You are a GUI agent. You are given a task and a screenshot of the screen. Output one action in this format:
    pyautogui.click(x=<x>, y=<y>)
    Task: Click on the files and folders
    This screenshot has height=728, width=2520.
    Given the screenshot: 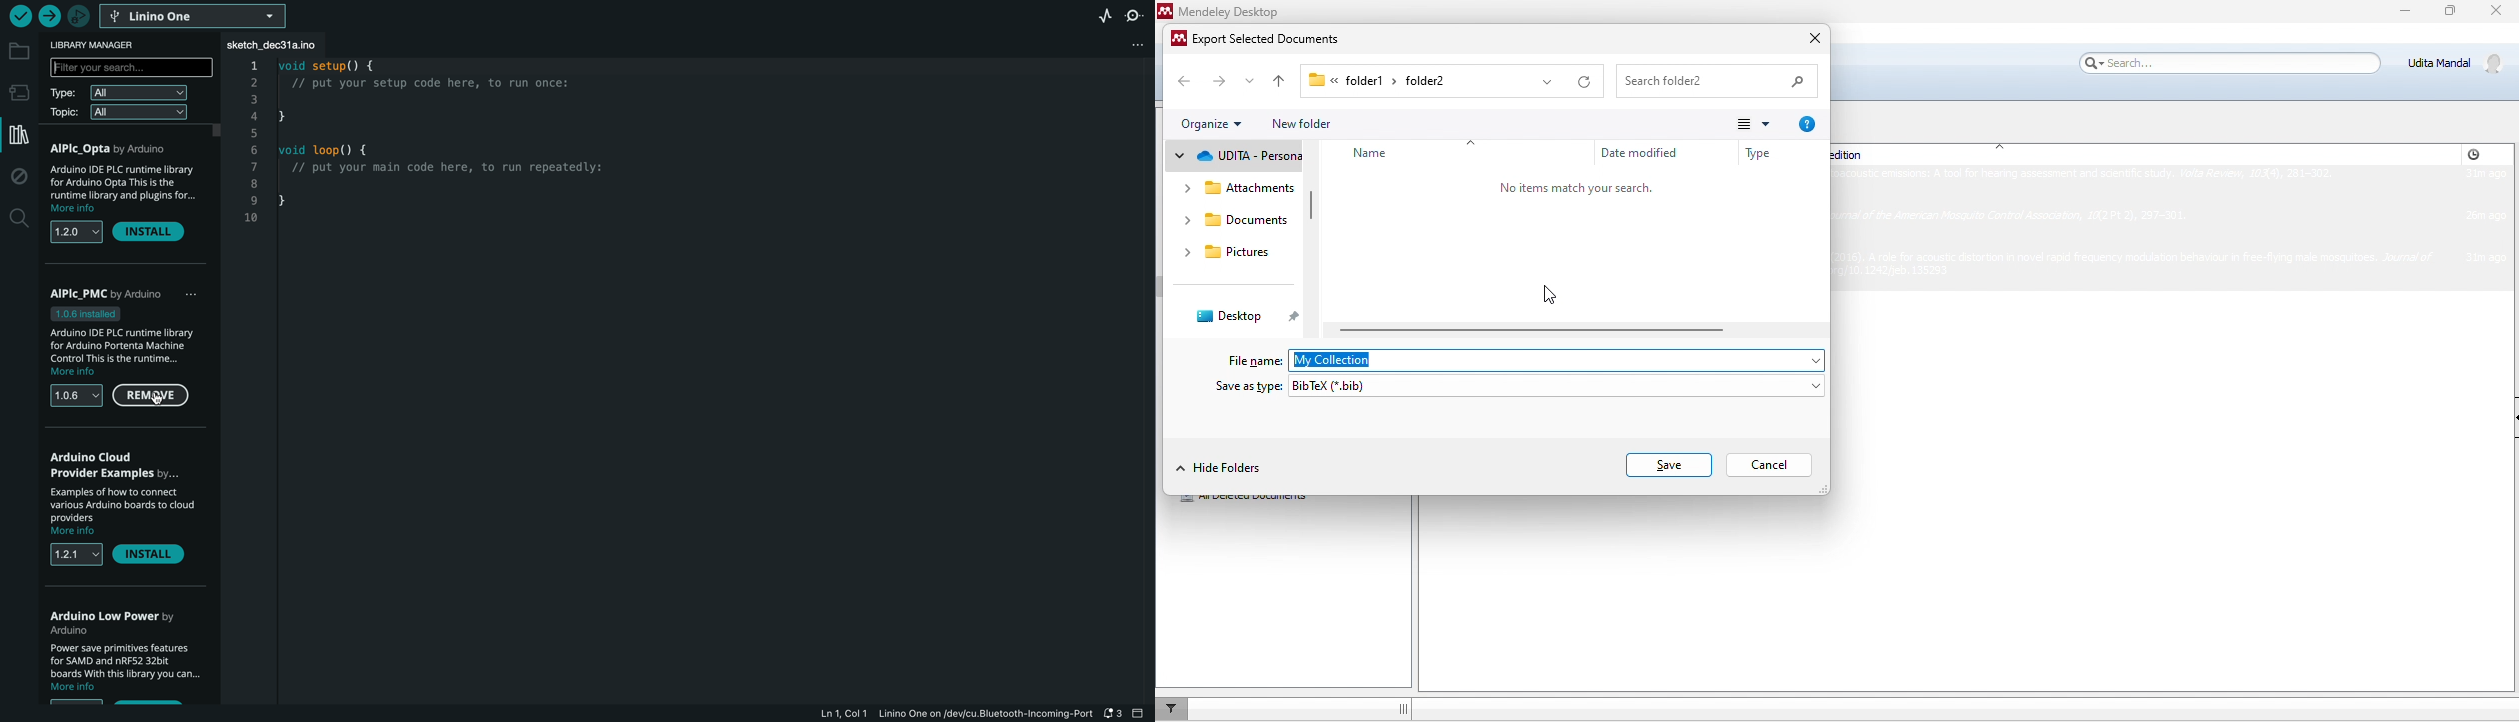 What is the action you would take?
    pyautogui.click(x=1245, y=314)
    